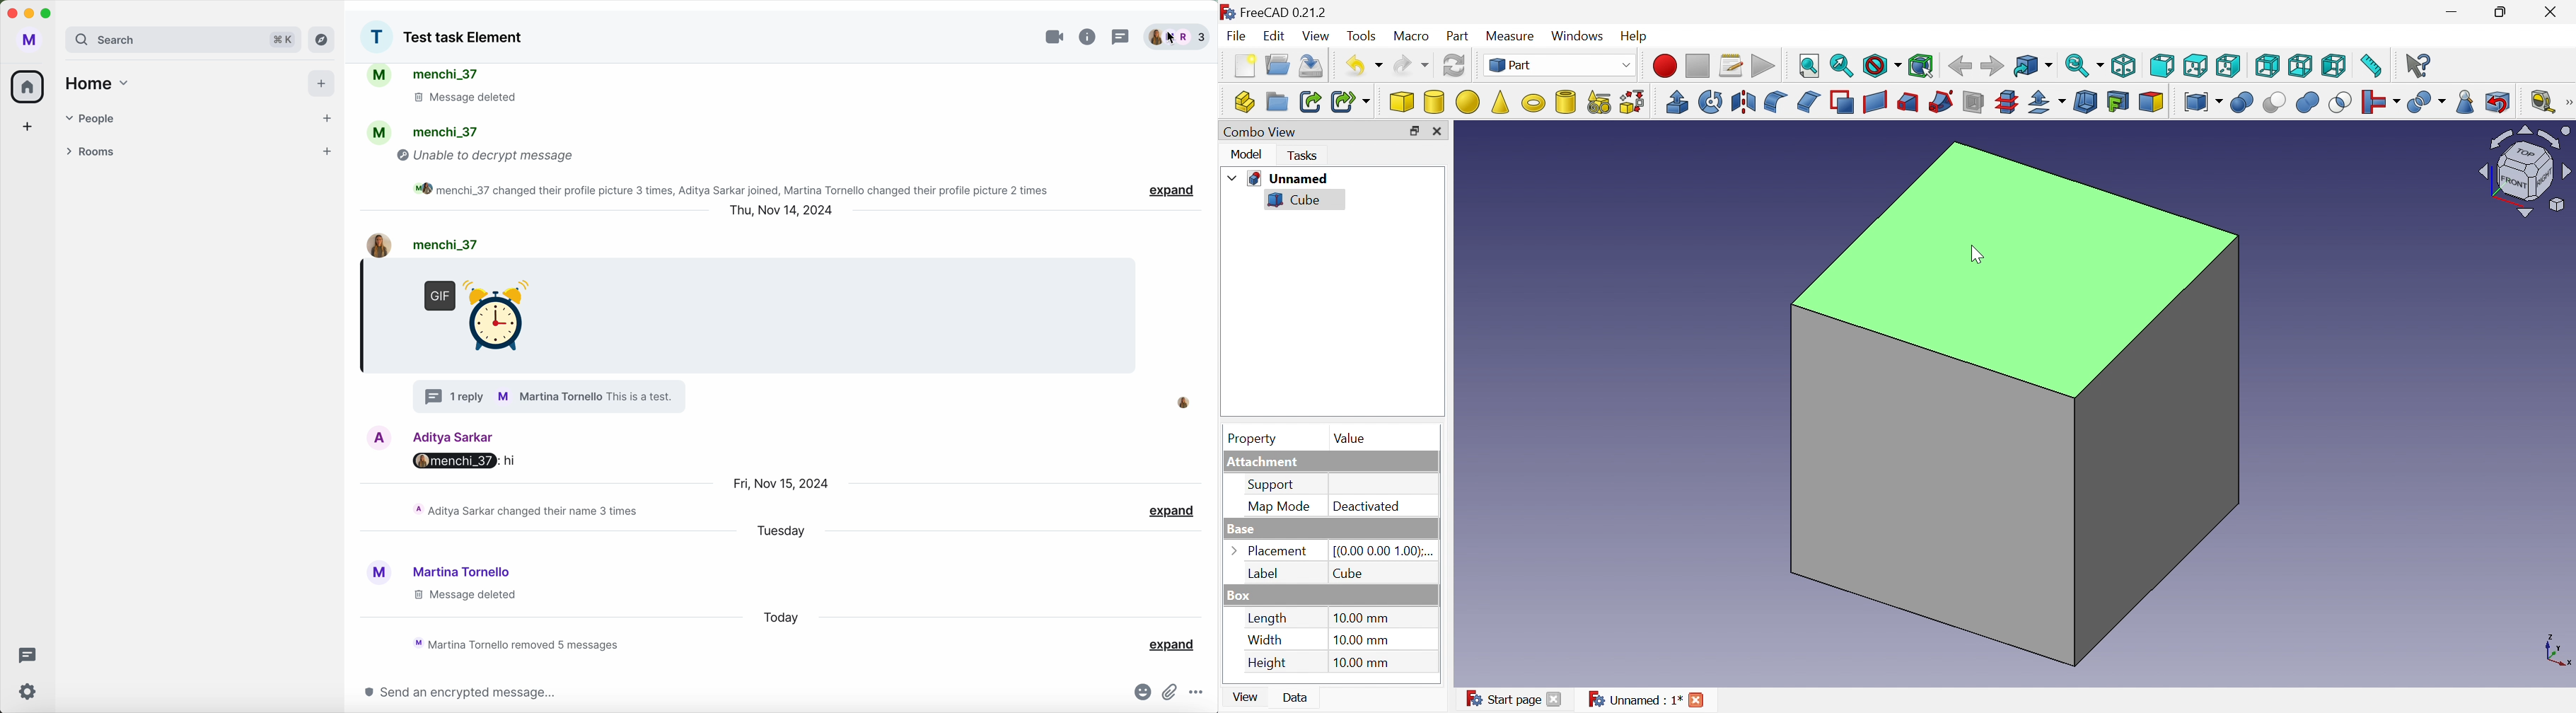 The height and width of the screenshot is (728, 2576). I want to click on Sweep, so click(1942, 101).